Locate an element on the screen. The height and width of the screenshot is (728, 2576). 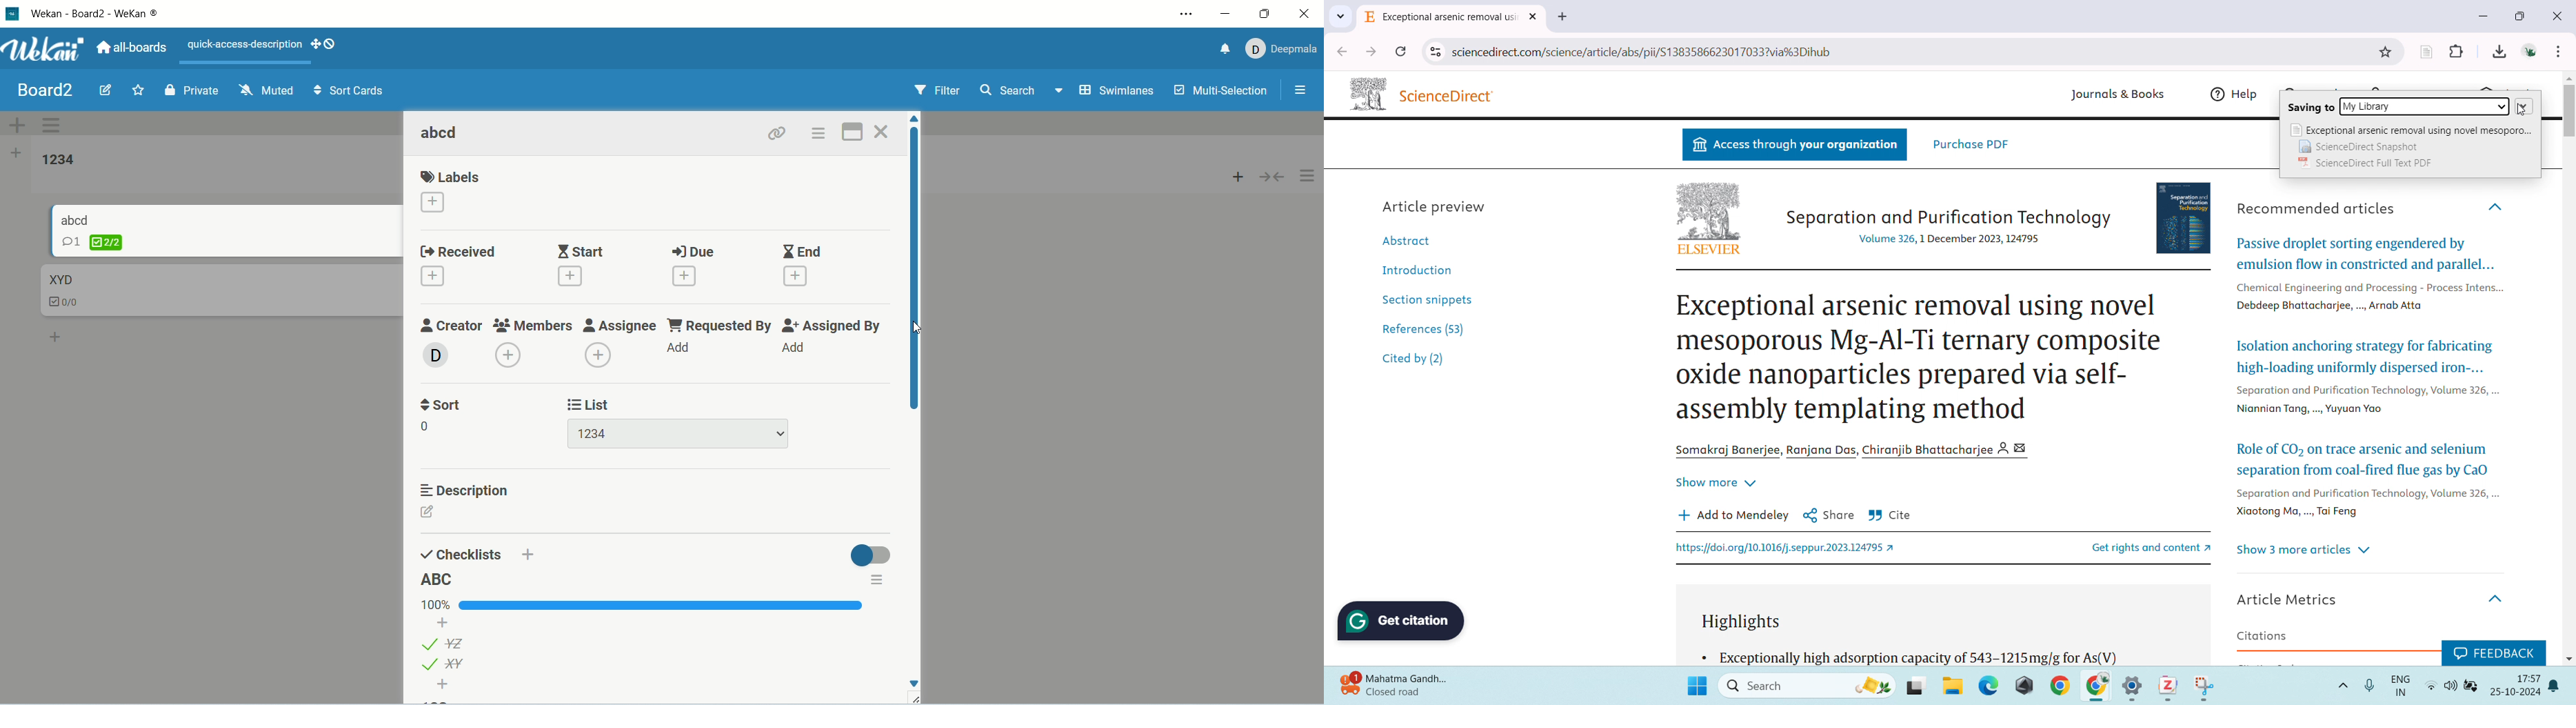
SHOW-DESKTOP-DRAG-HANDLES is located at coordinates (323, 44).